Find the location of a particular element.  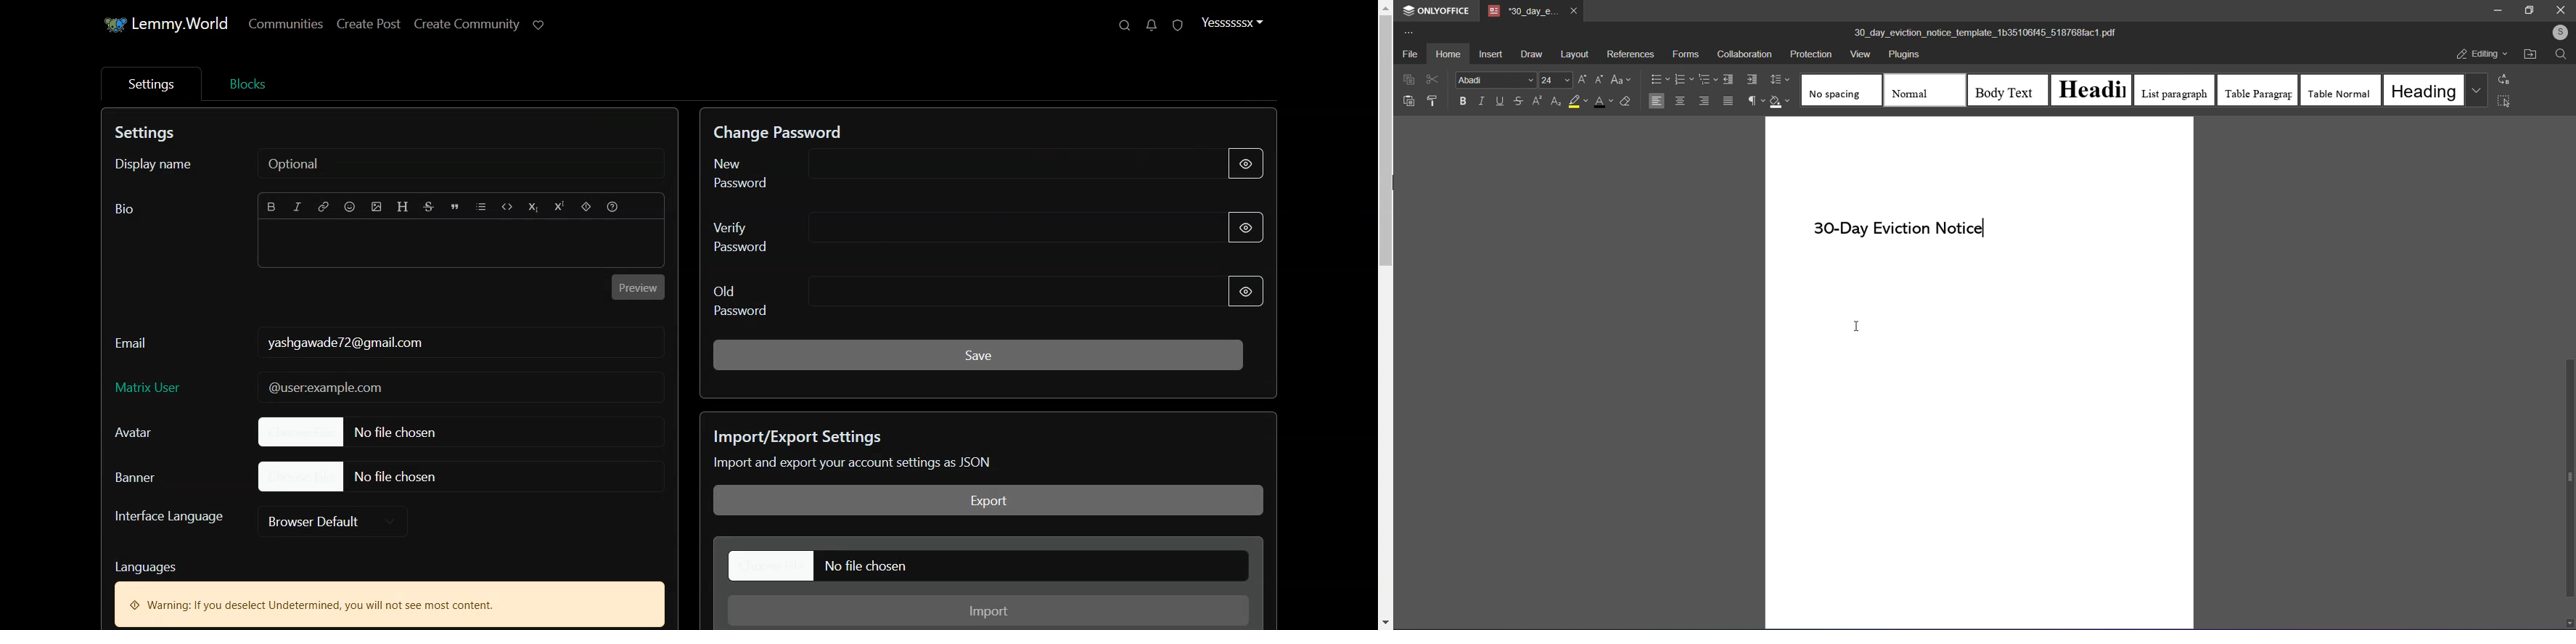

Verify password is located at coordinates (988, 230).